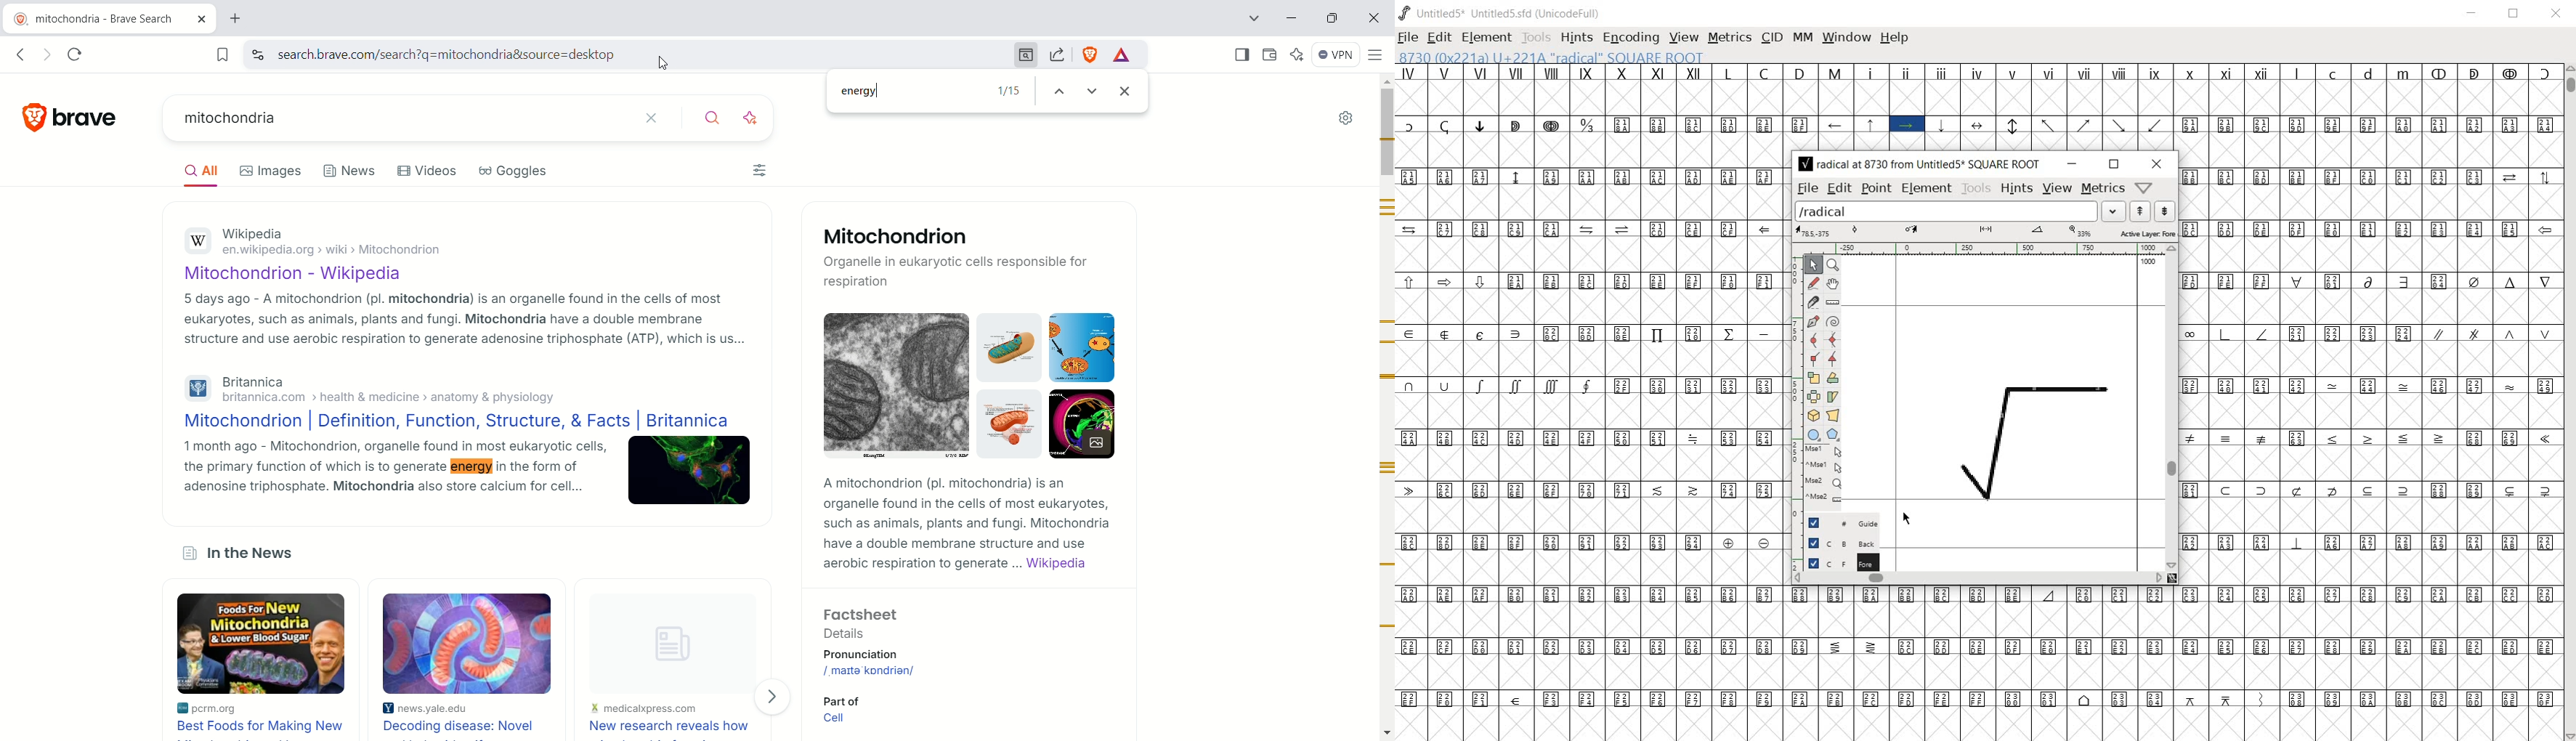  What do you see at coordinates (1814, 357) in the screenshot?
I see `Add a corner point` at bounding box center [1814, 357].